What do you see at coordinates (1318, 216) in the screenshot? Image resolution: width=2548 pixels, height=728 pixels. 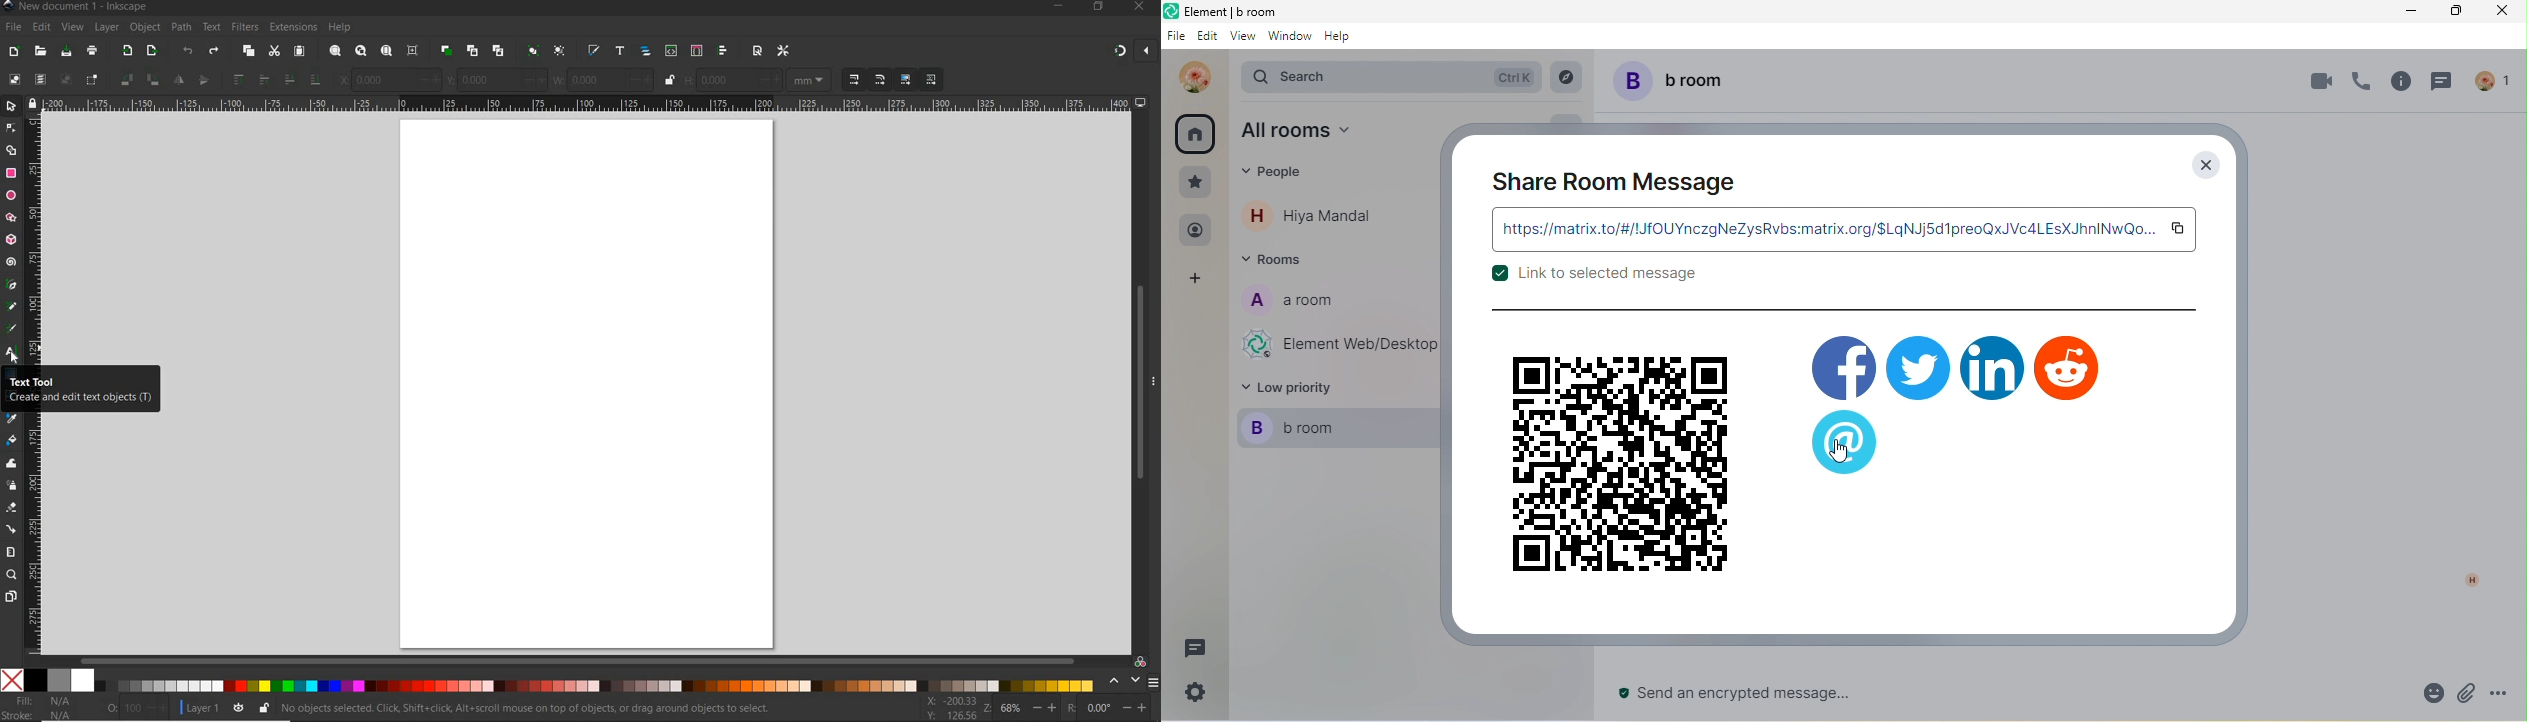 I see `hiya mandal` at bounding box center [1318, 216].